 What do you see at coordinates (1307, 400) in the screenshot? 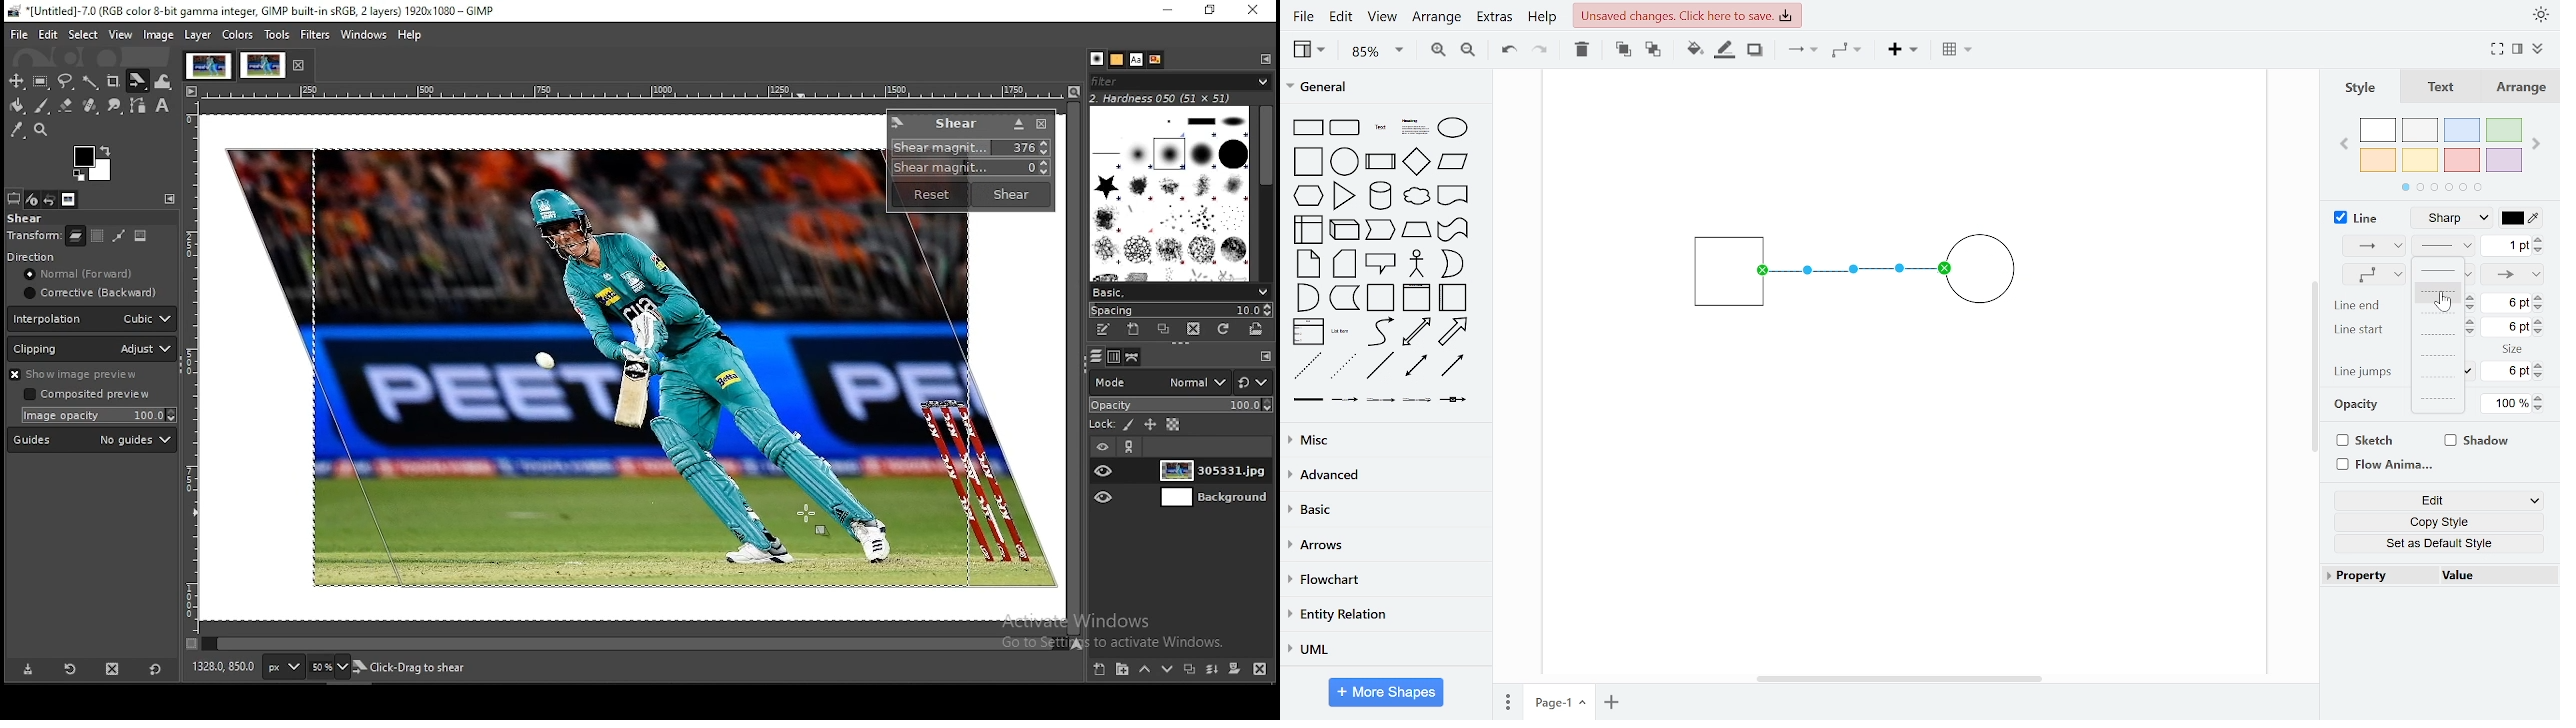
I see `link` at bounding box center [1307, 400].